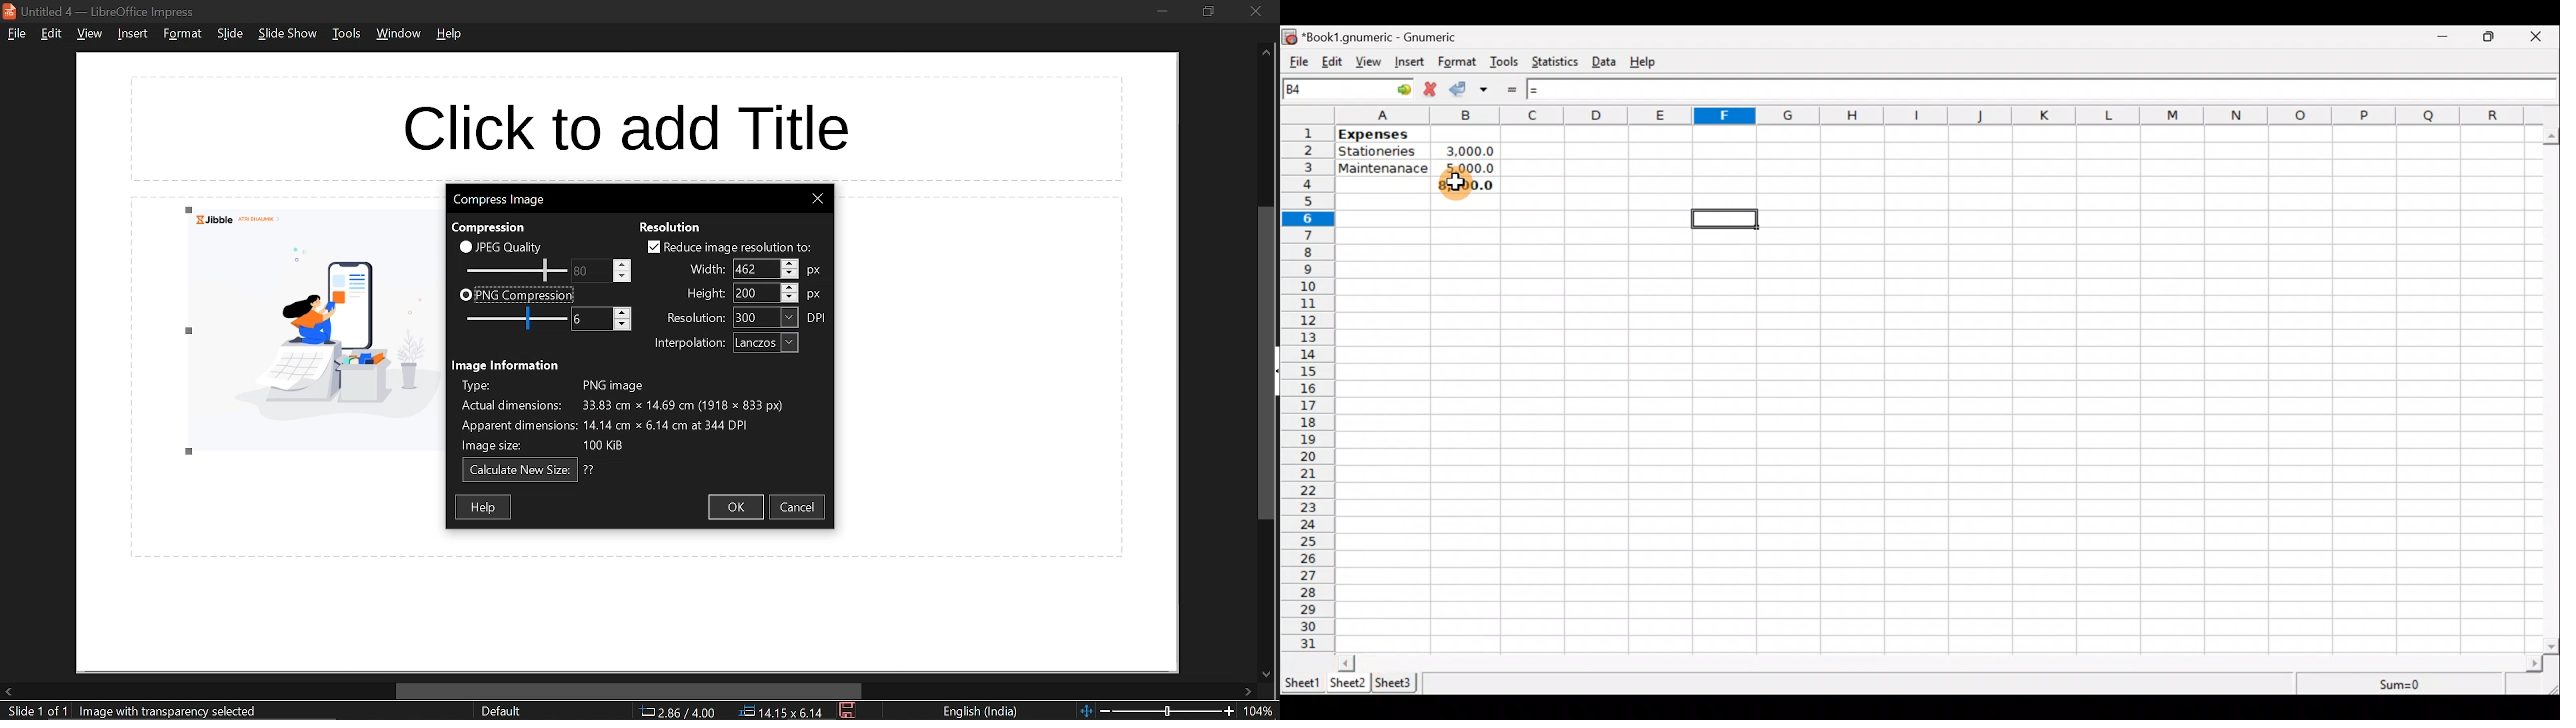 Image resolution: width=2576 pixels, height=728 pixels. What do you see at coordinates (735, 507) in the screenshot?
I see `ok` at bounding box center [735, 507].